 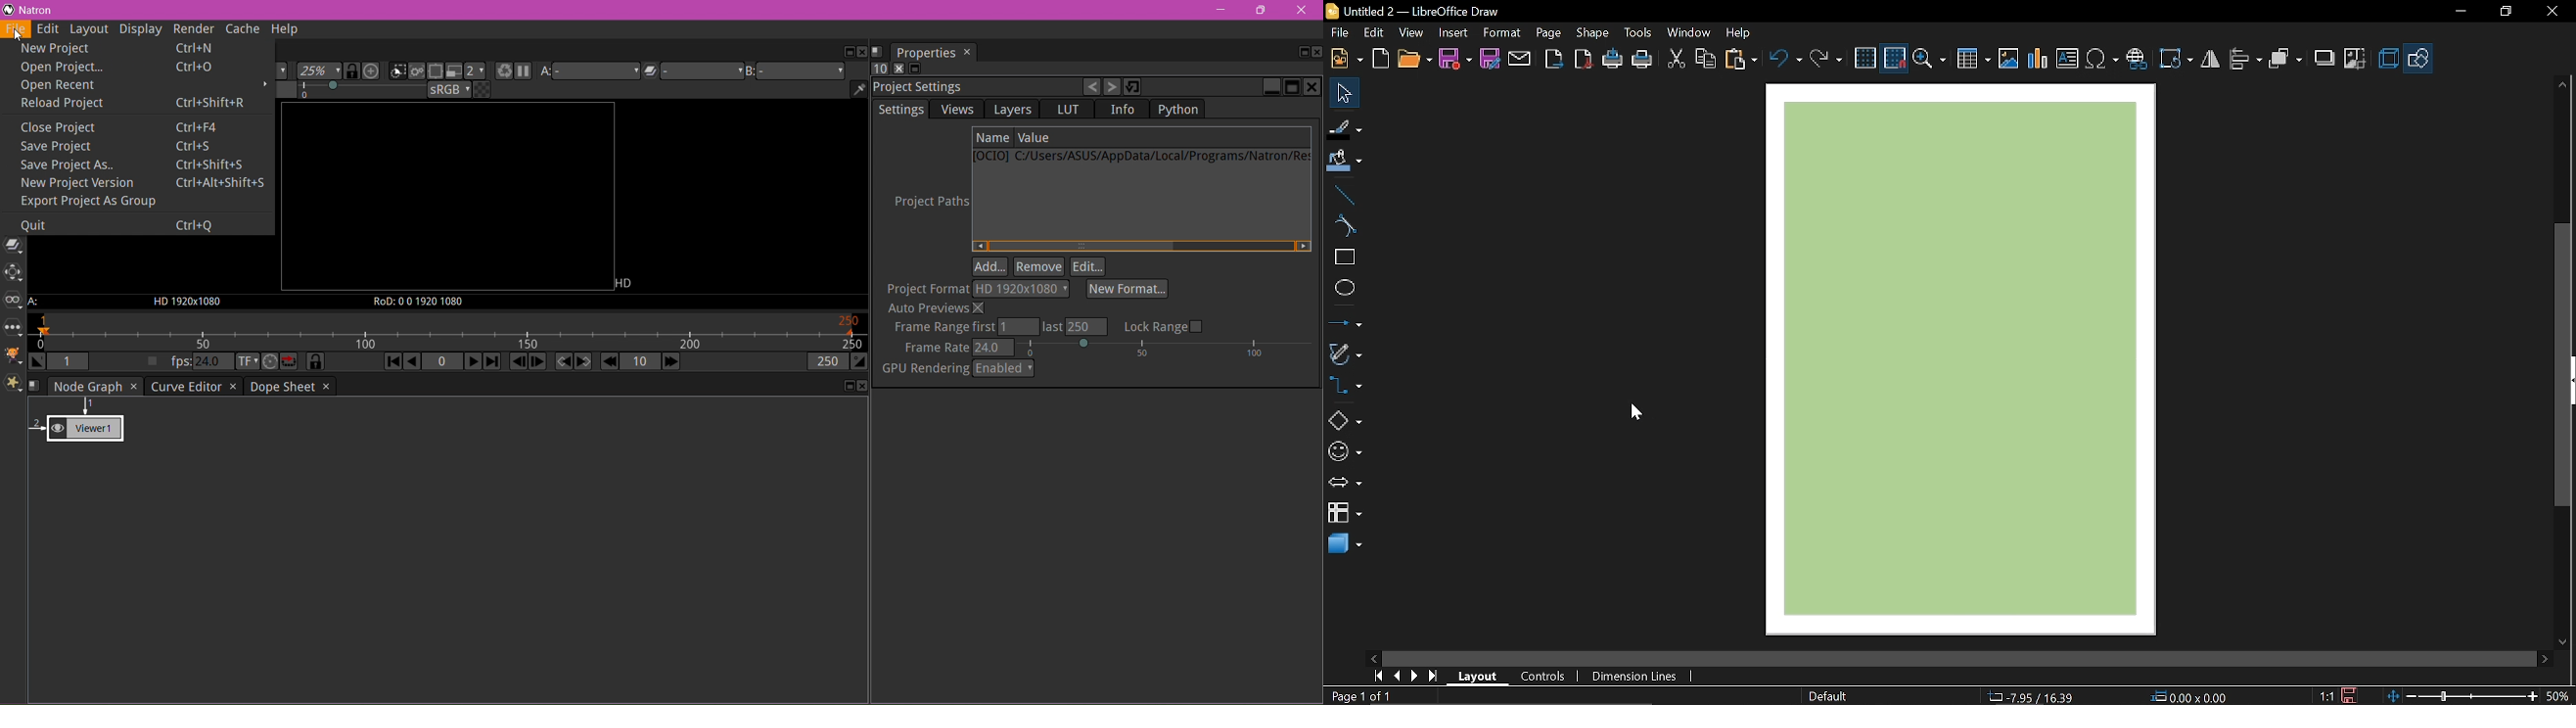 What do you see at coordinates (1521, 58) in the screenshot?
I see `Attach` at bounding box center [1521, 58].